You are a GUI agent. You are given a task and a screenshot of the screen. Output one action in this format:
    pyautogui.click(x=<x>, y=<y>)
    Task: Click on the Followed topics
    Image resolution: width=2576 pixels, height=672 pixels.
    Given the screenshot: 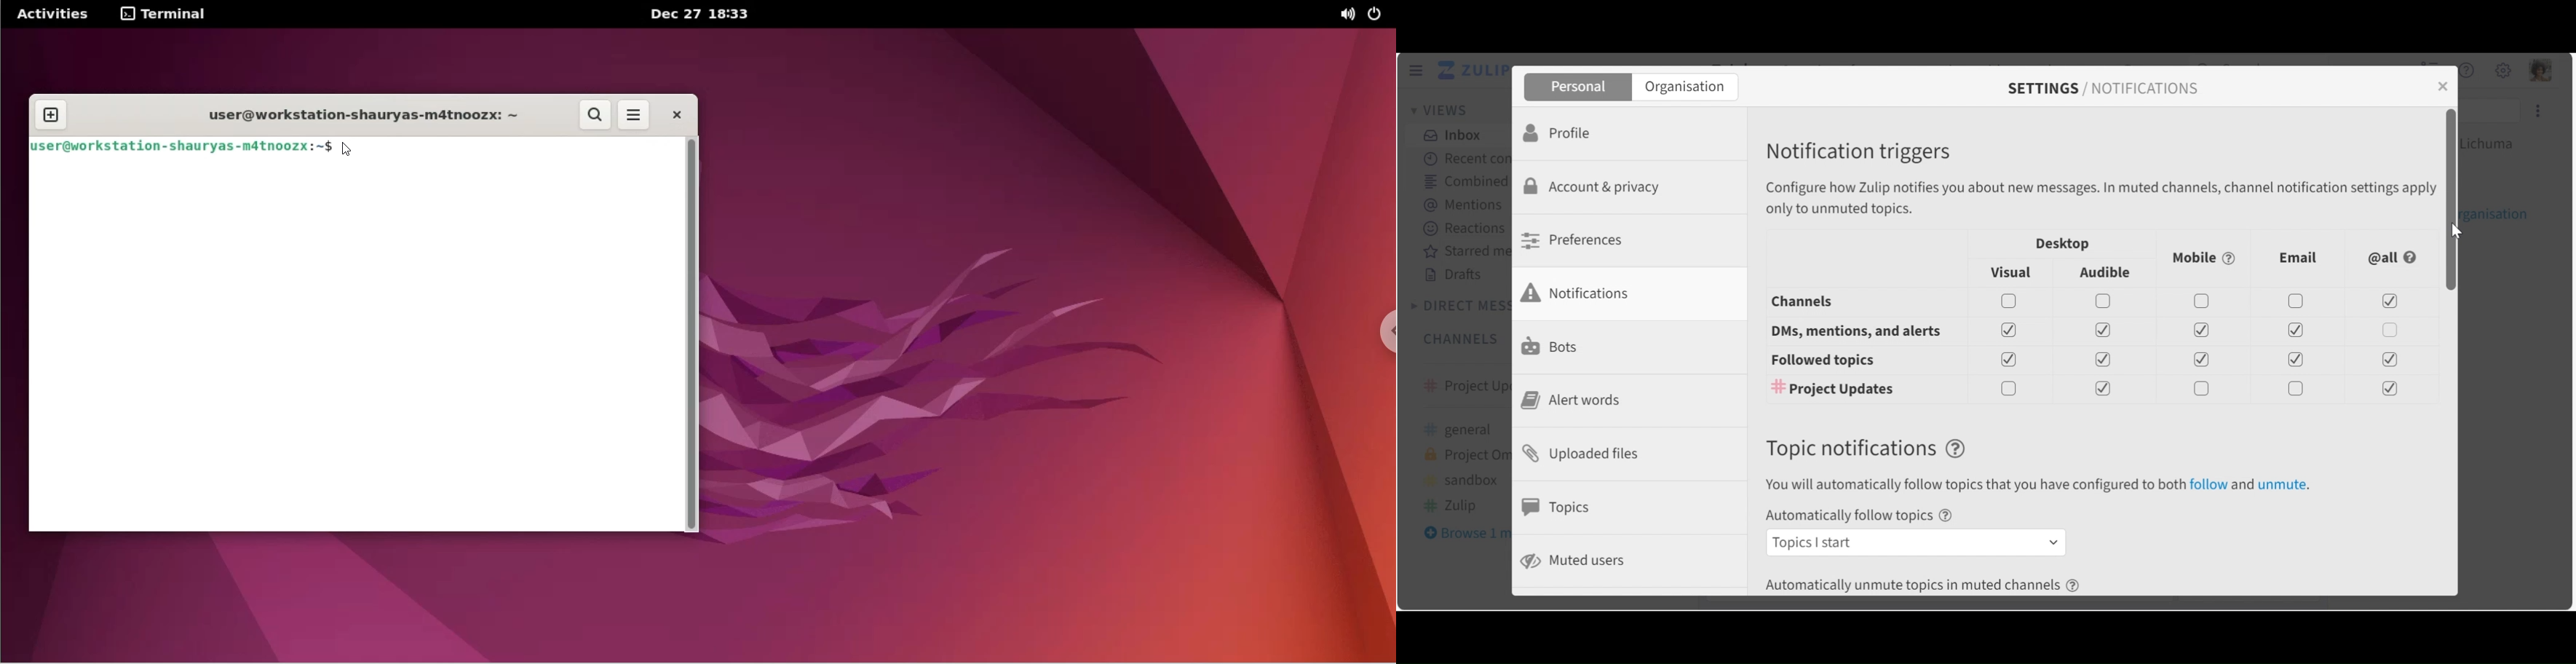 What is the action you would take?
    pyautogui.click(x=2091, y=361)
    